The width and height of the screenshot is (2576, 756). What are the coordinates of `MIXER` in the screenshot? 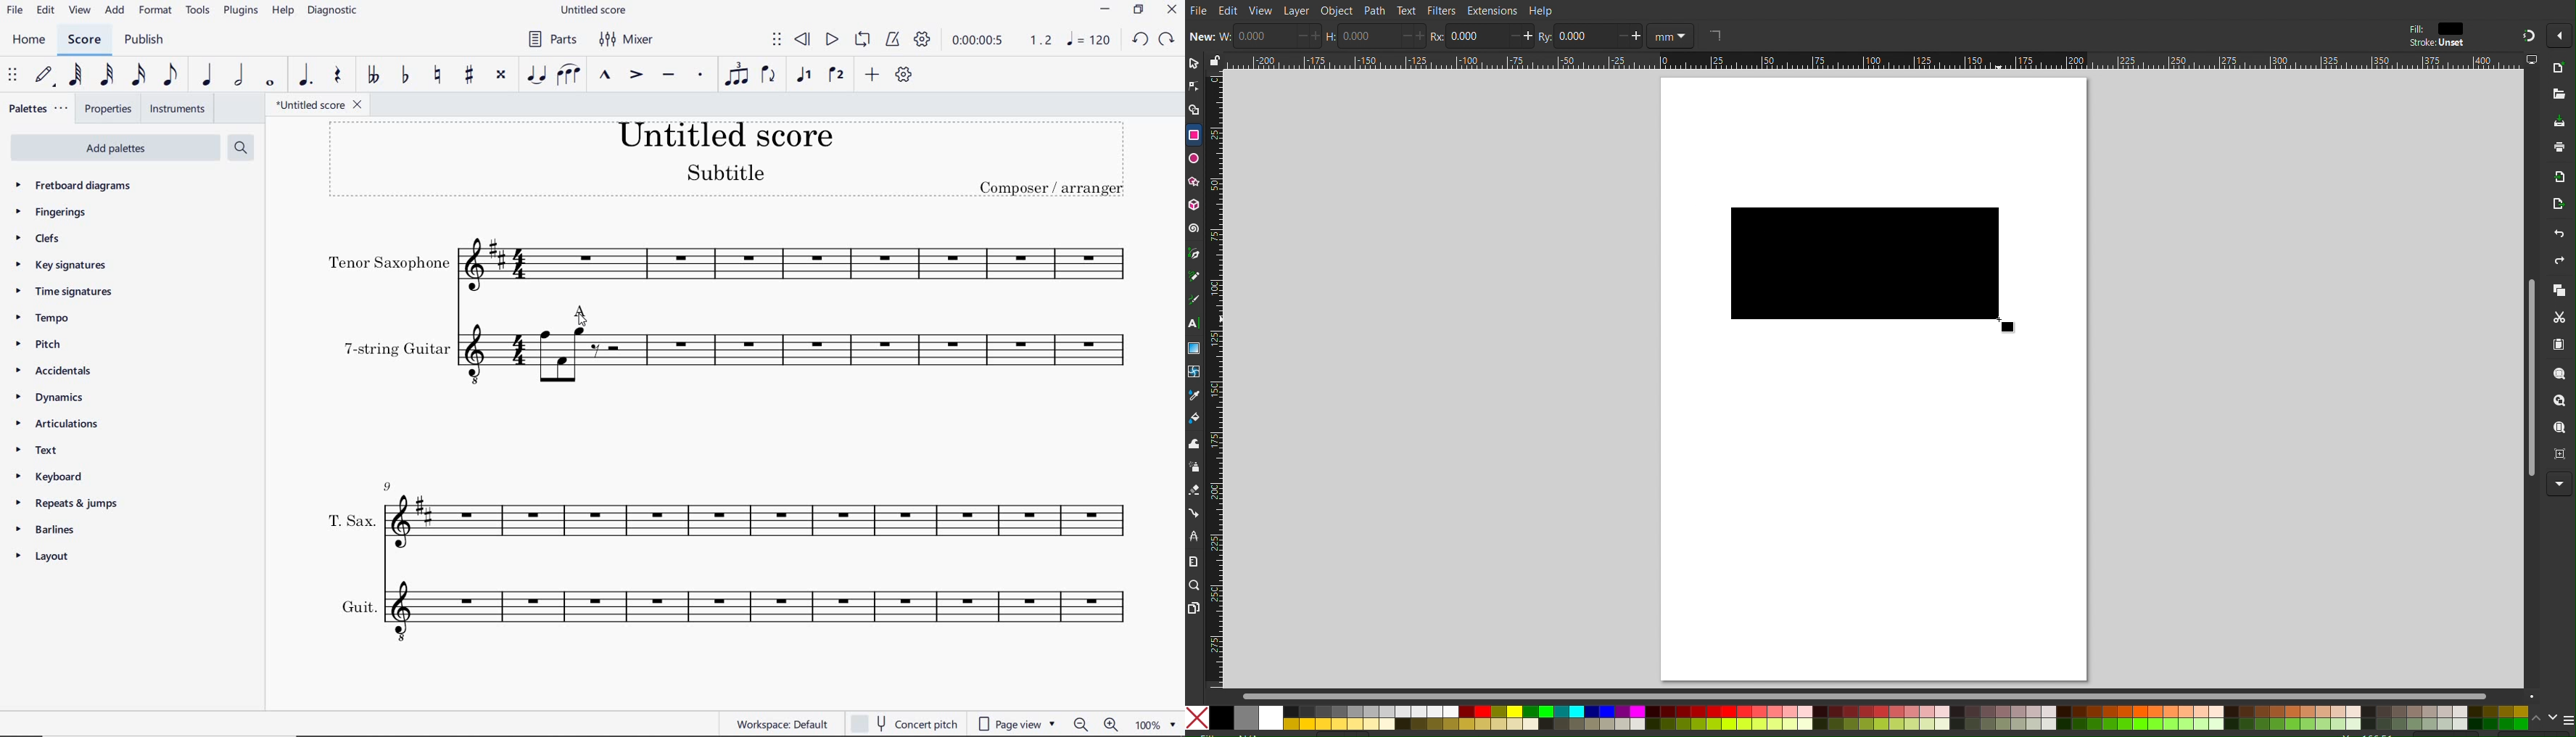 It's located at (628, 40).